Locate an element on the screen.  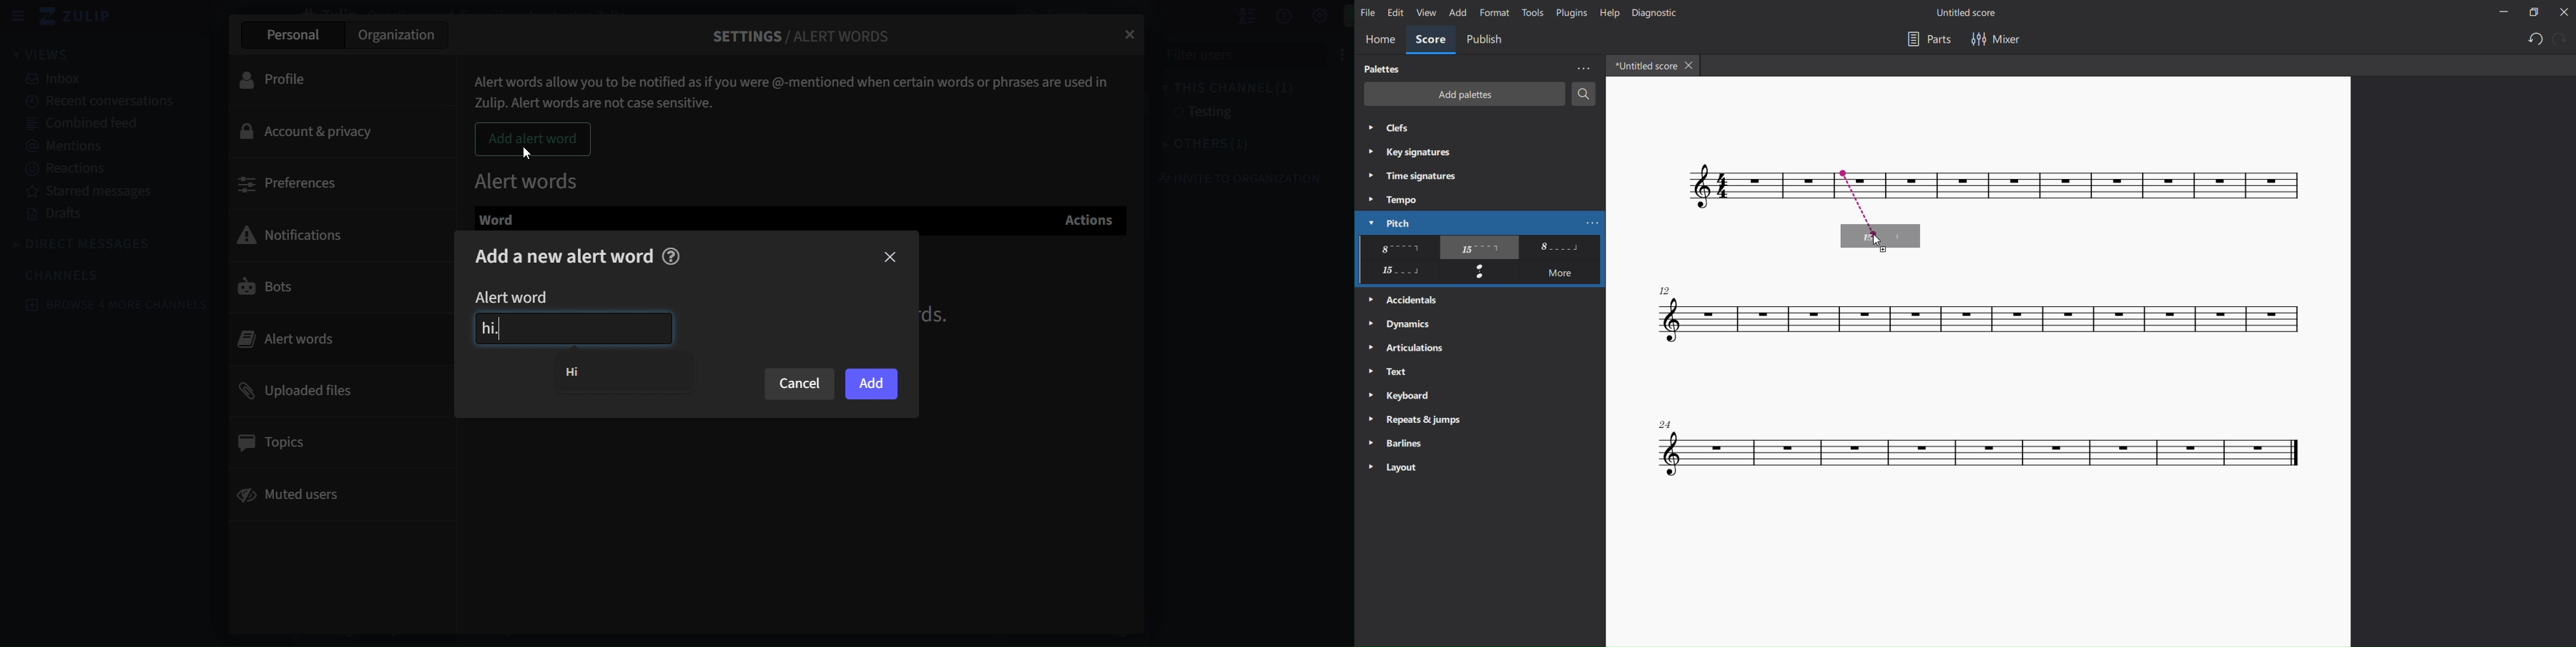
maximize is located at coordinates (2530, 12).